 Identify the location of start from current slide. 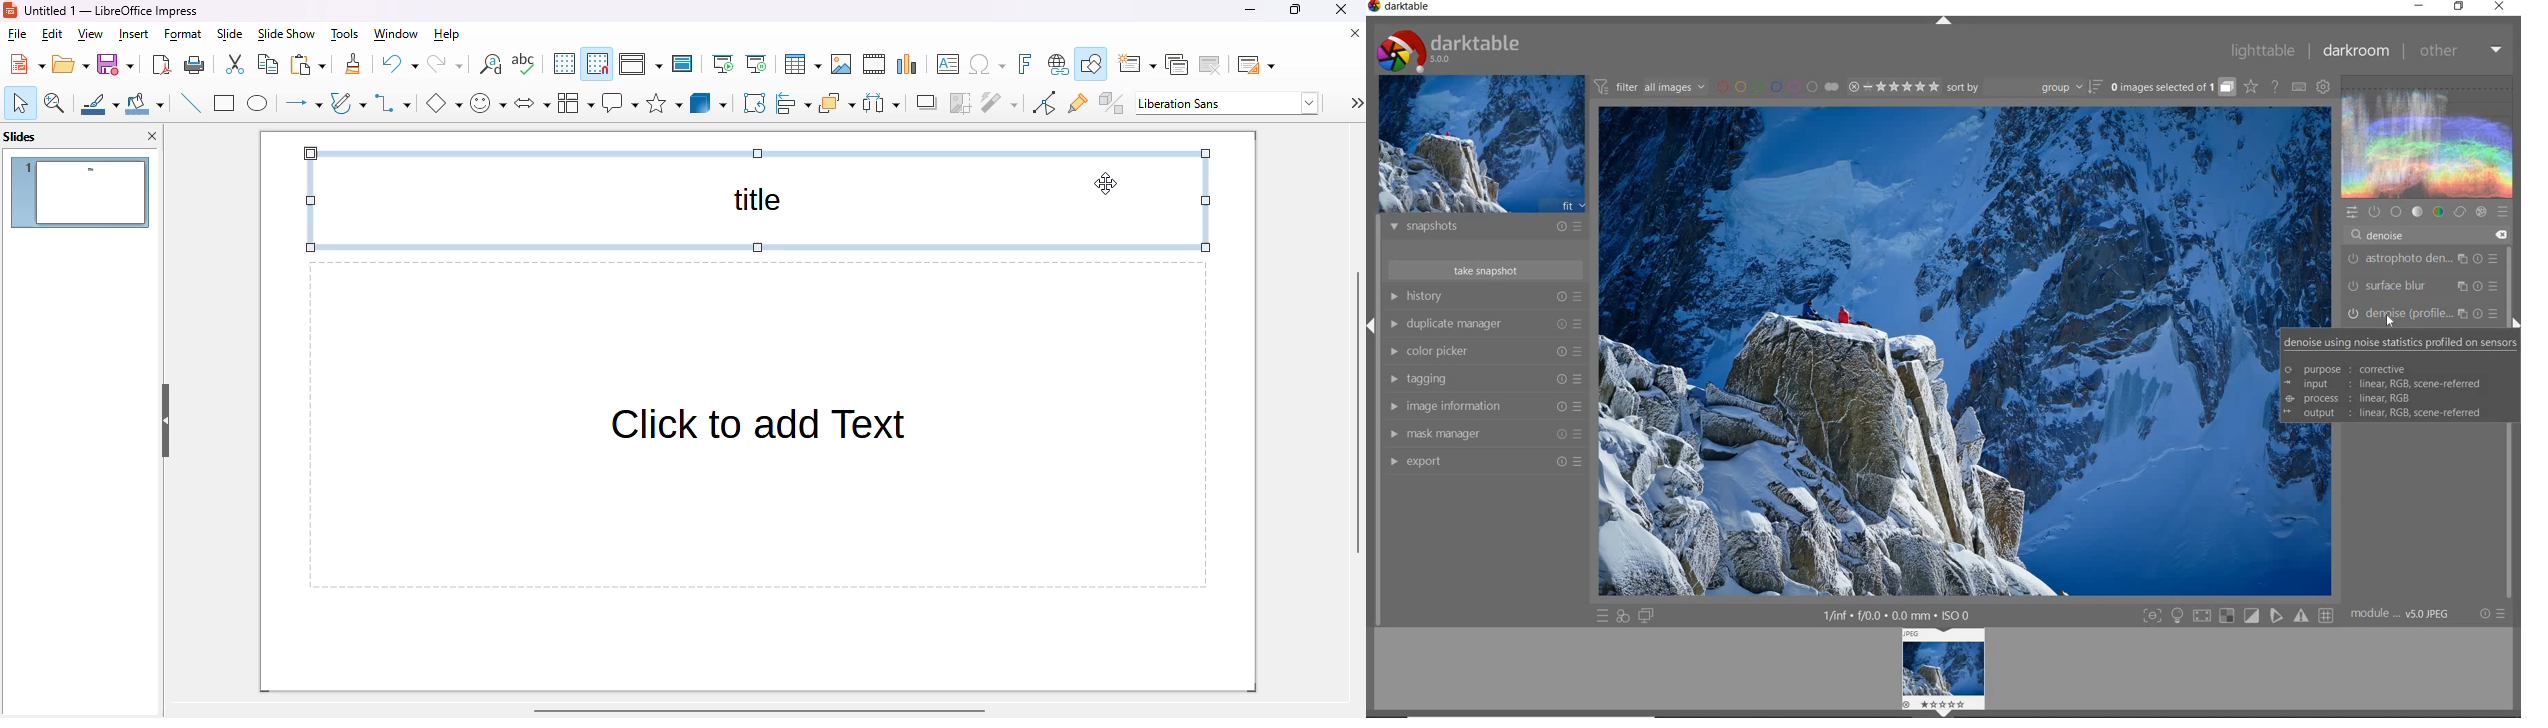
(757, 64).